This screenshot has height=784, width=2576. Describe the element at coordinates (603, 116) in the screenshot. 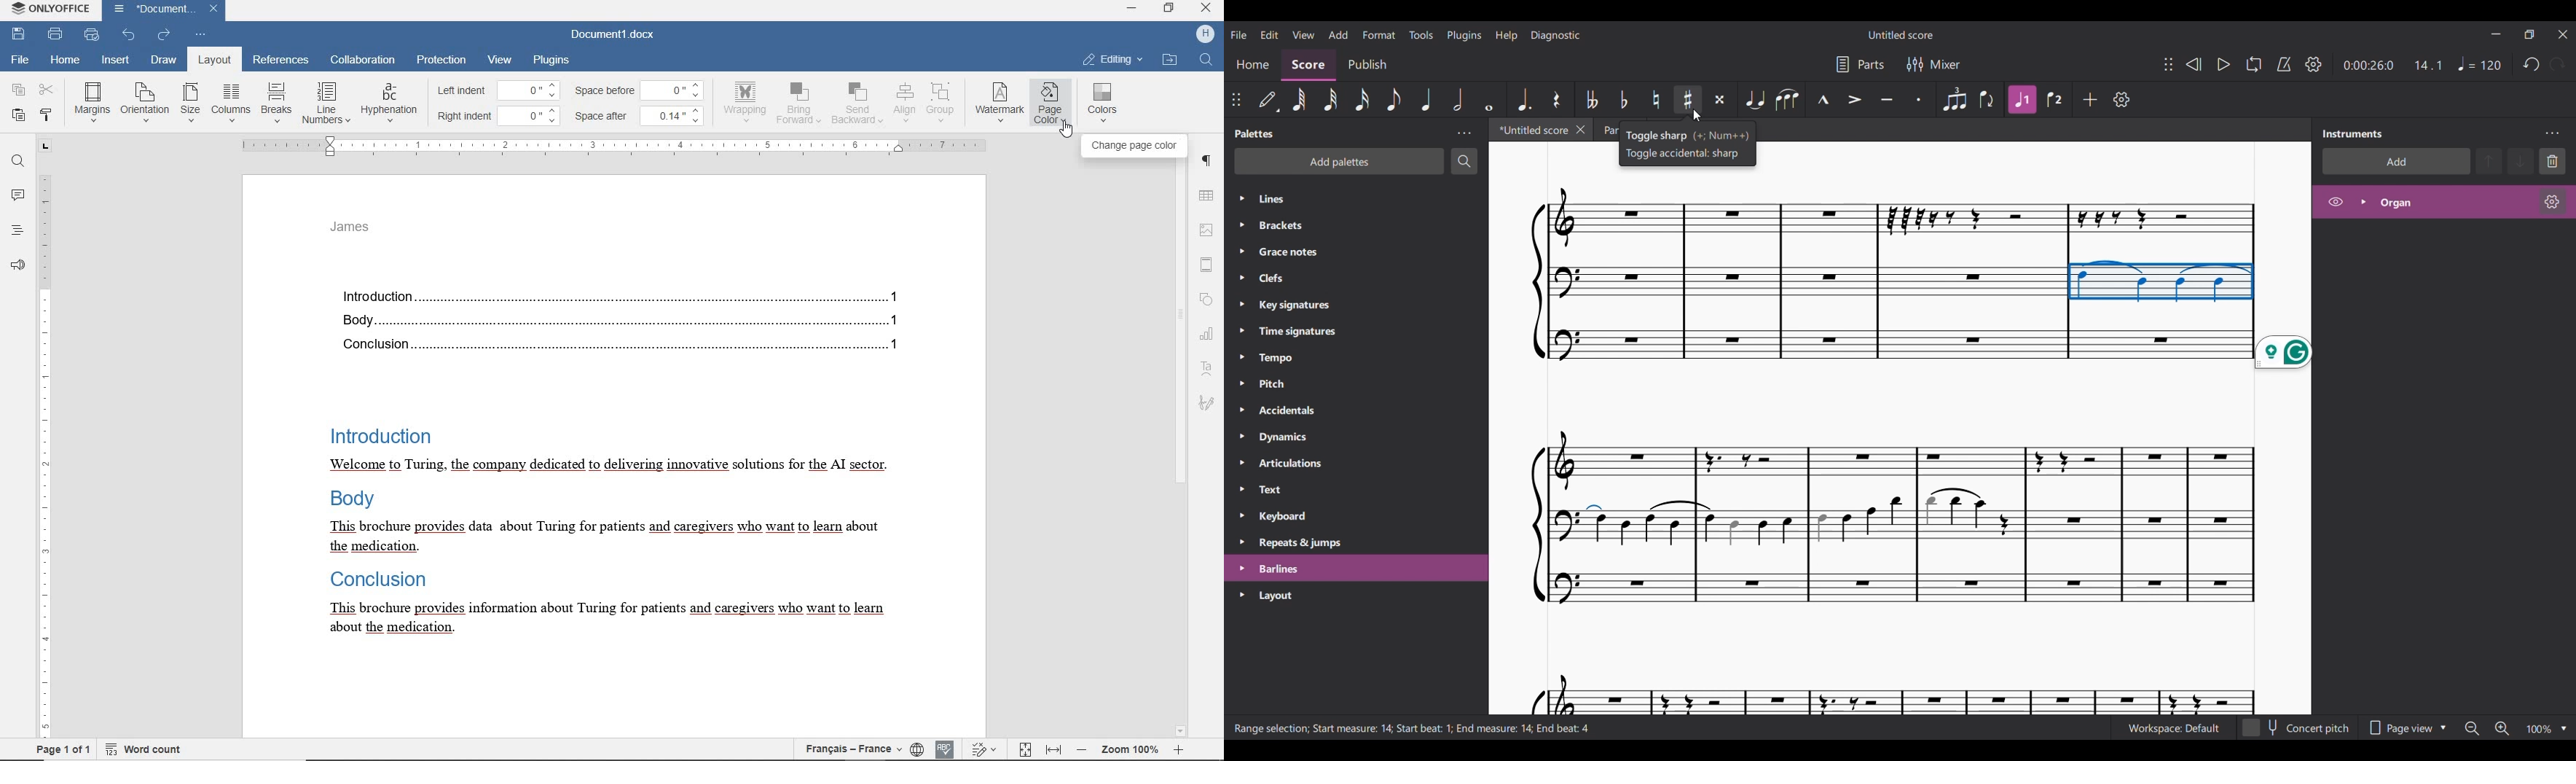

I see `space after` at that location.